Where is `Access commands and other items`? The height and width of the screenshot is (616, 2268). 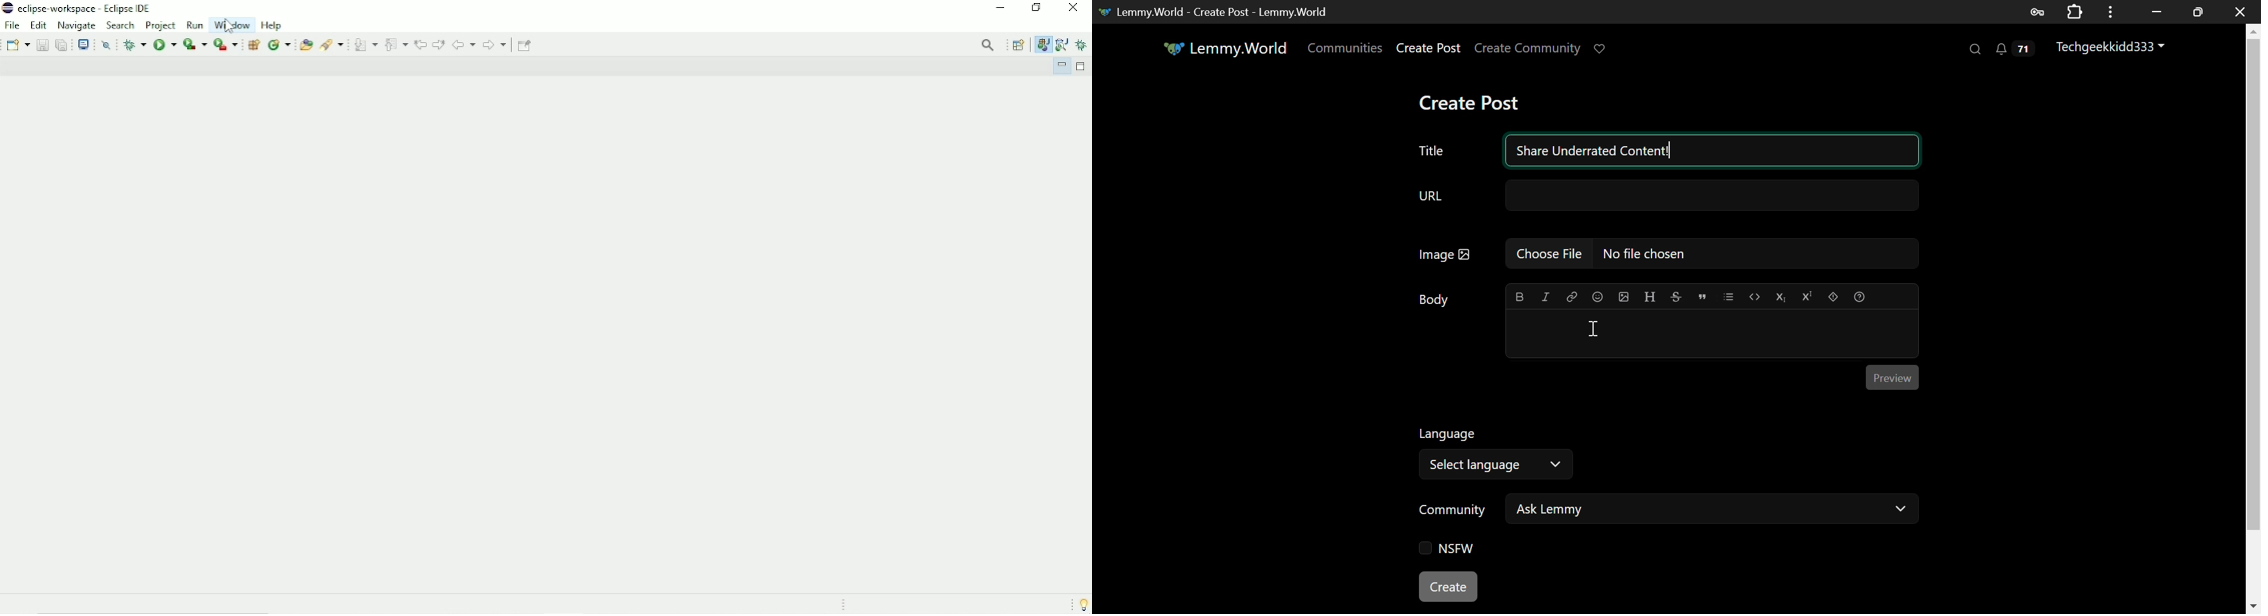
Access commands and other items is located at coordinates (989, 44).